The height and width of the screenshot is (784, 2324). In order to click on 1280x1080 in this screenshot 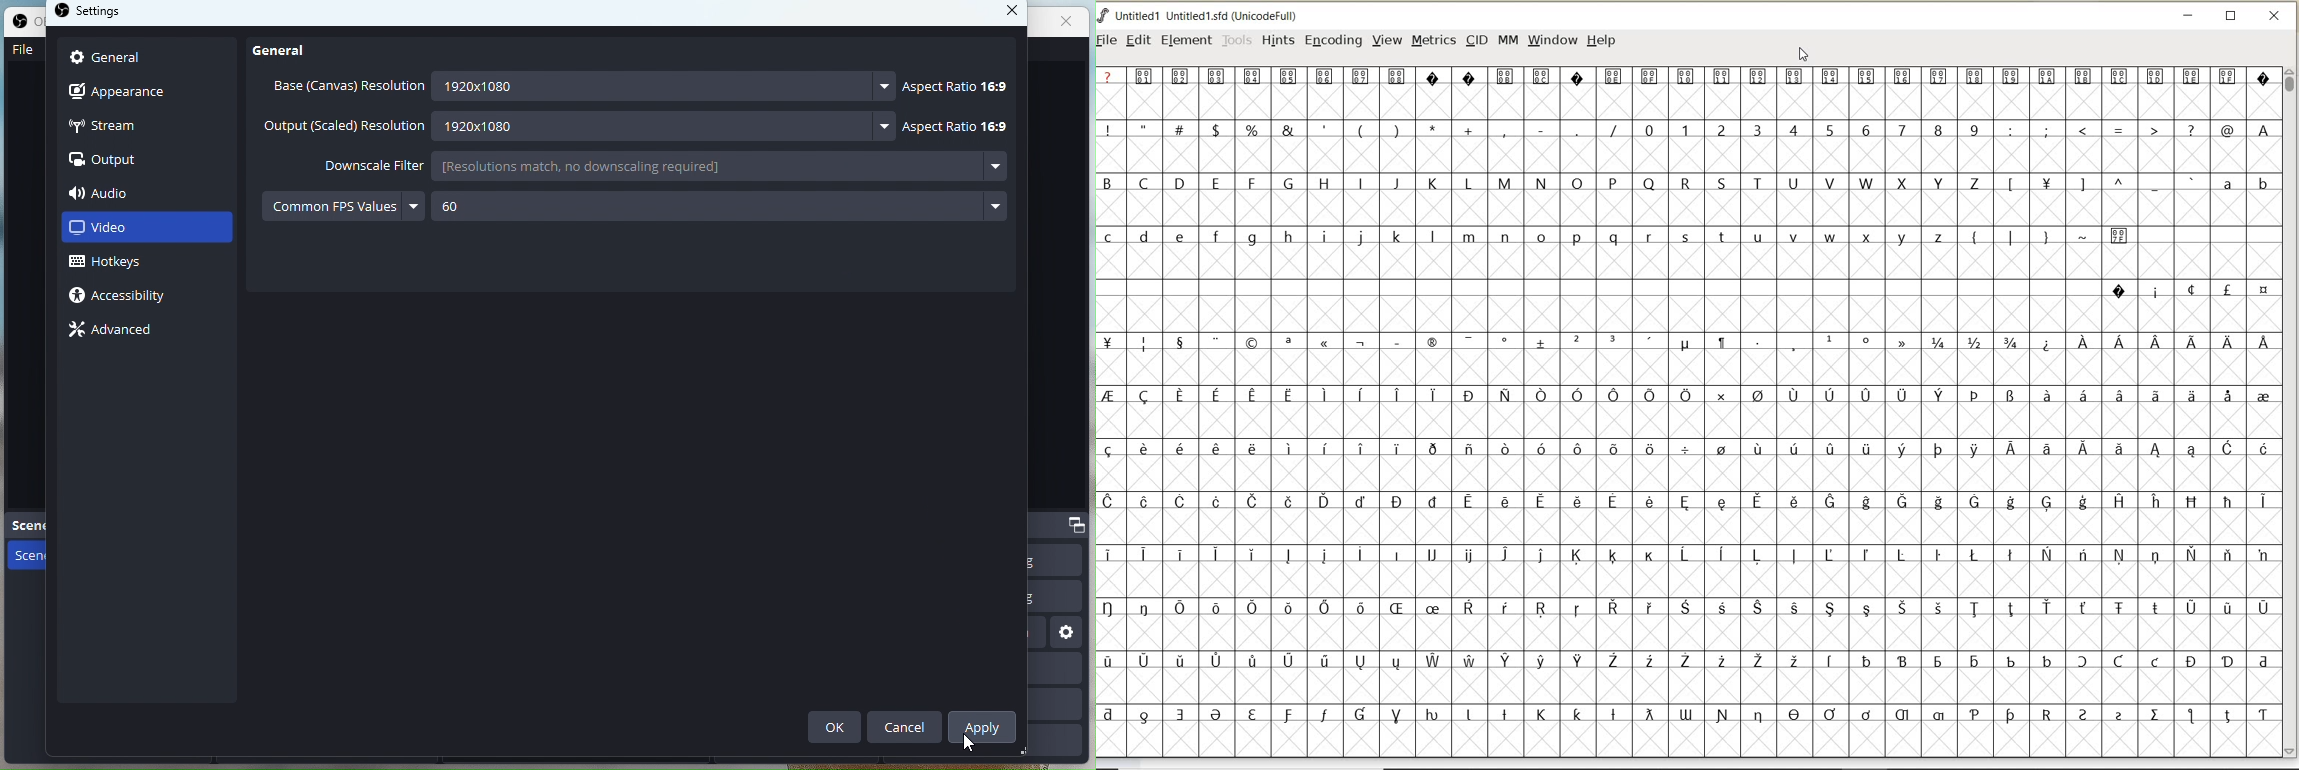, I will do `click(655, 125)`.